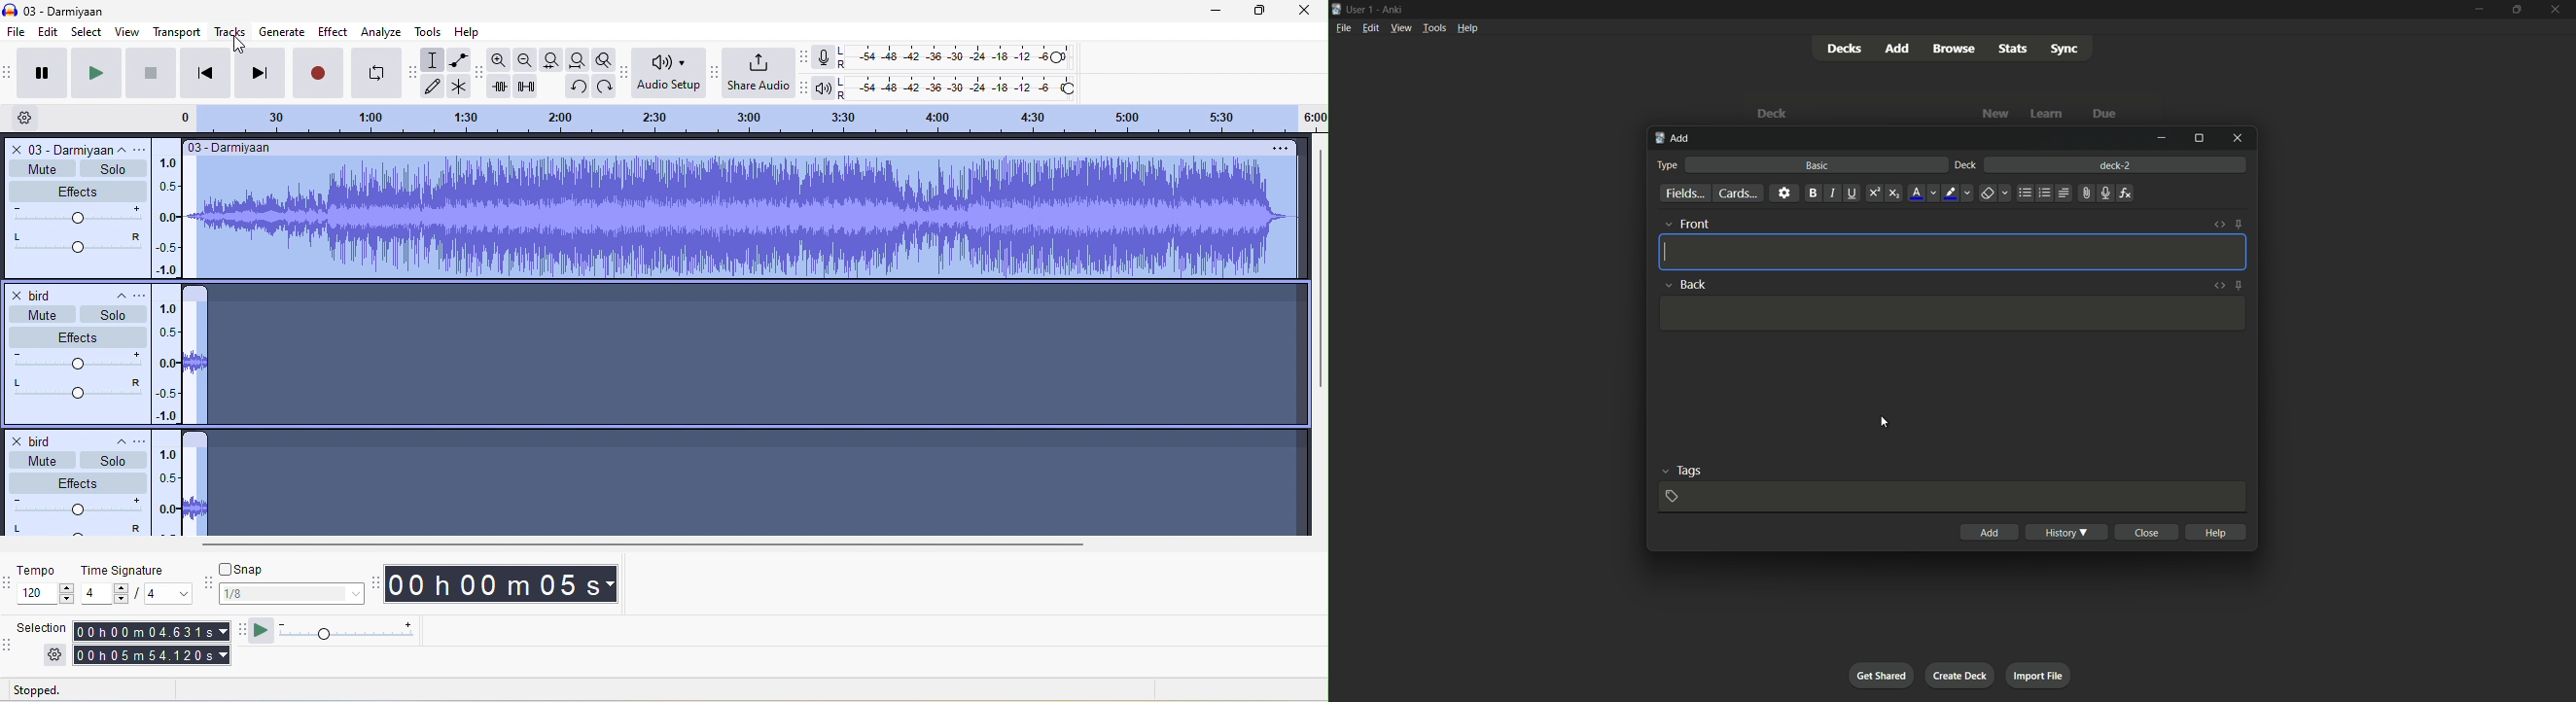 This screenshot has width=2576, height=728. Describe the element at coordinates (2556, 9) in the screenshot. I see `close app` at that location.